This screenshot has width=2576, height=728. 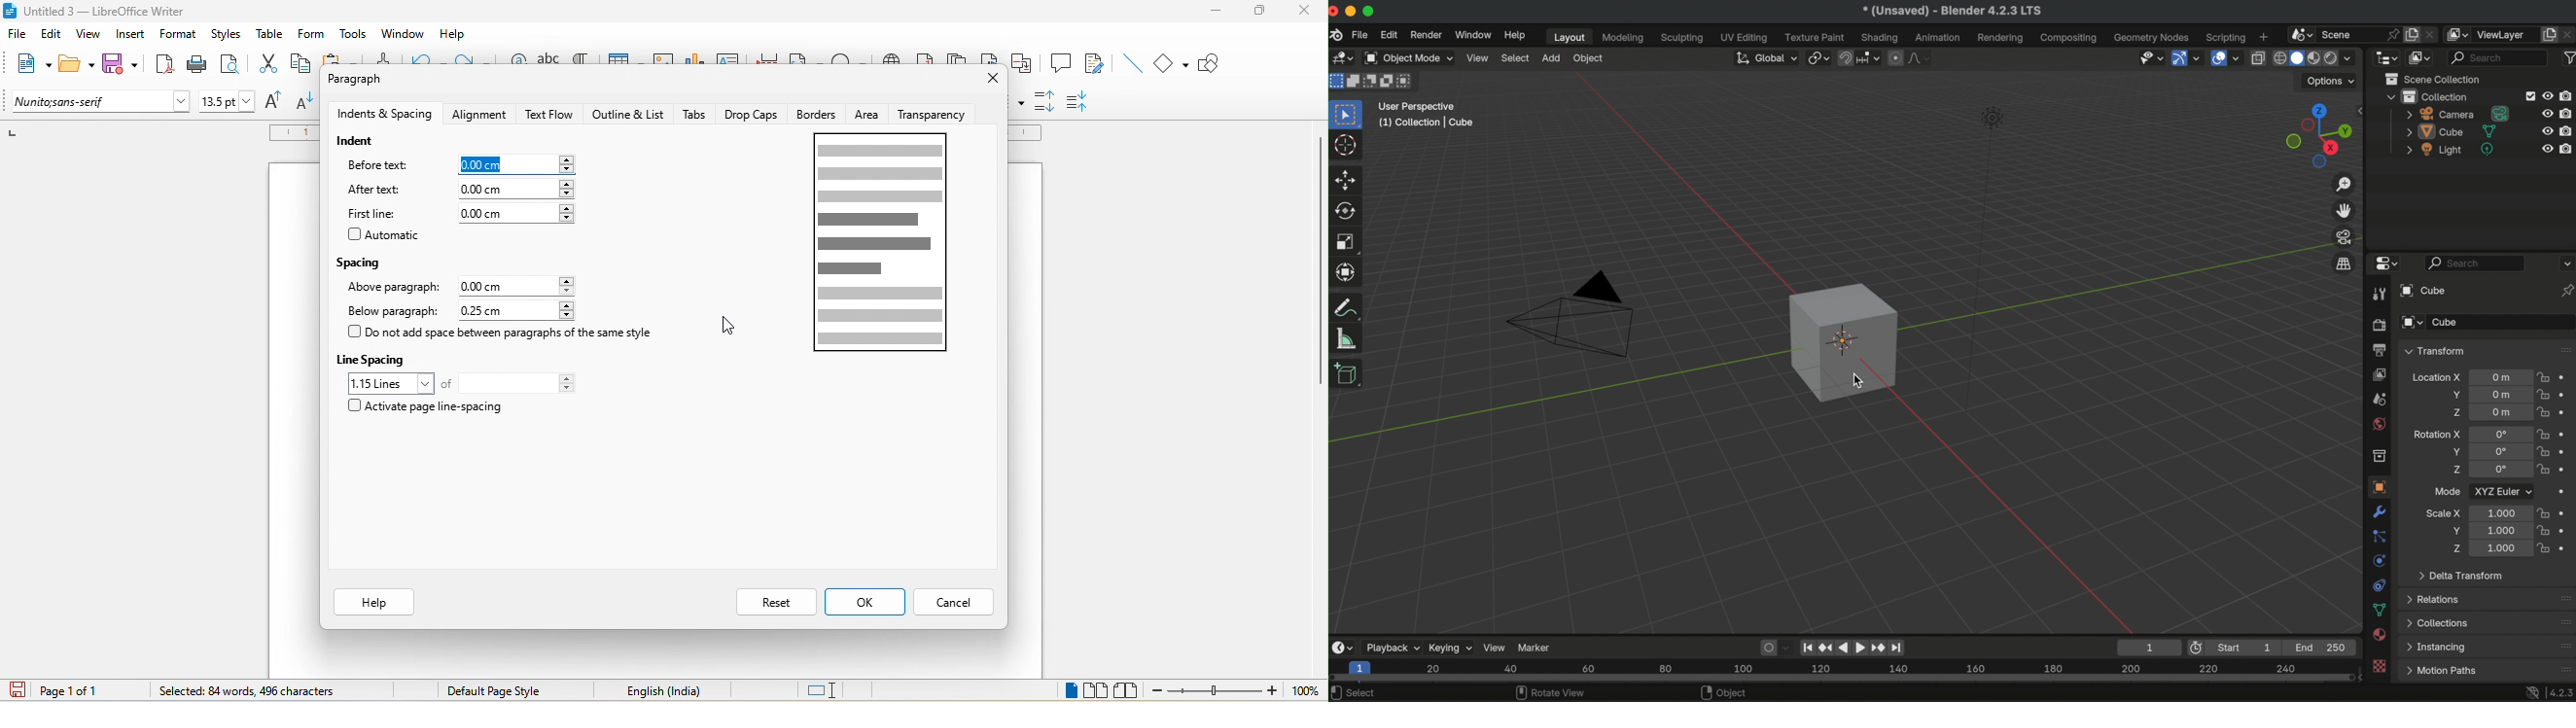 I want to click on D triangle, so click(x=1571, y=312).